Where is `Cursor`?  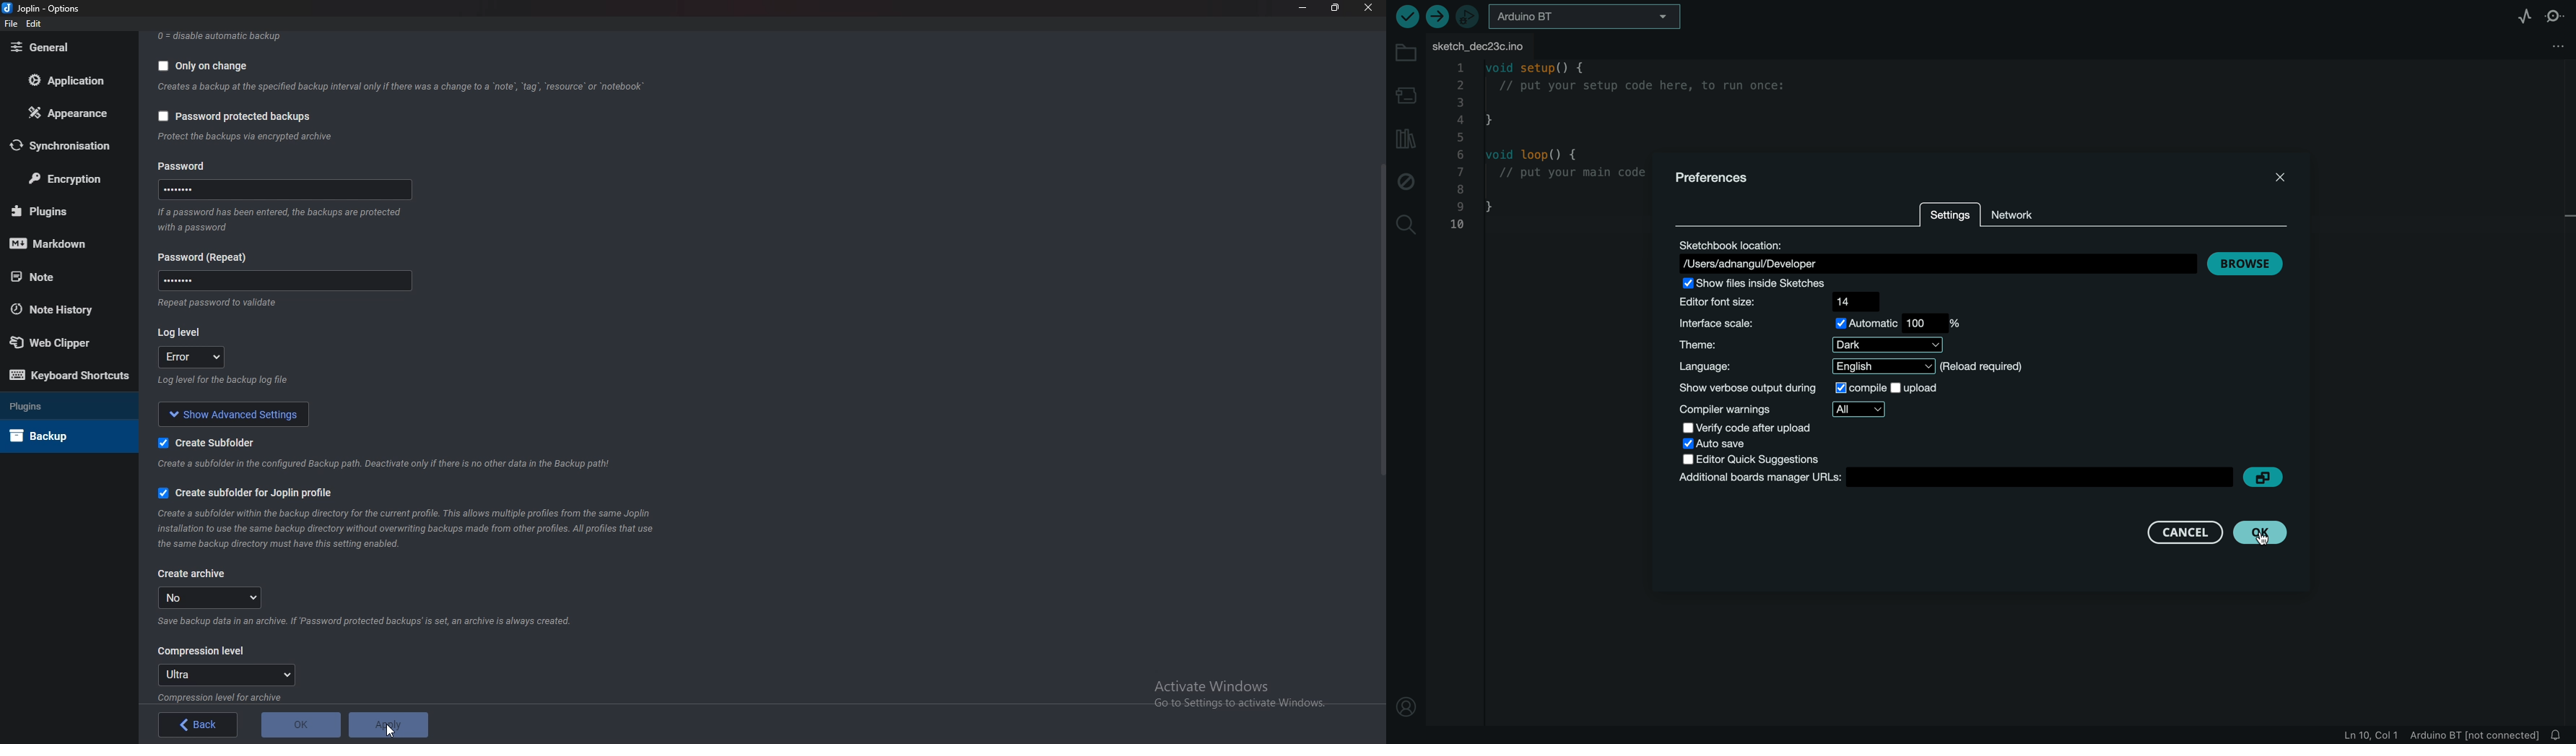
Cursor is located at coordinates (390, 732).